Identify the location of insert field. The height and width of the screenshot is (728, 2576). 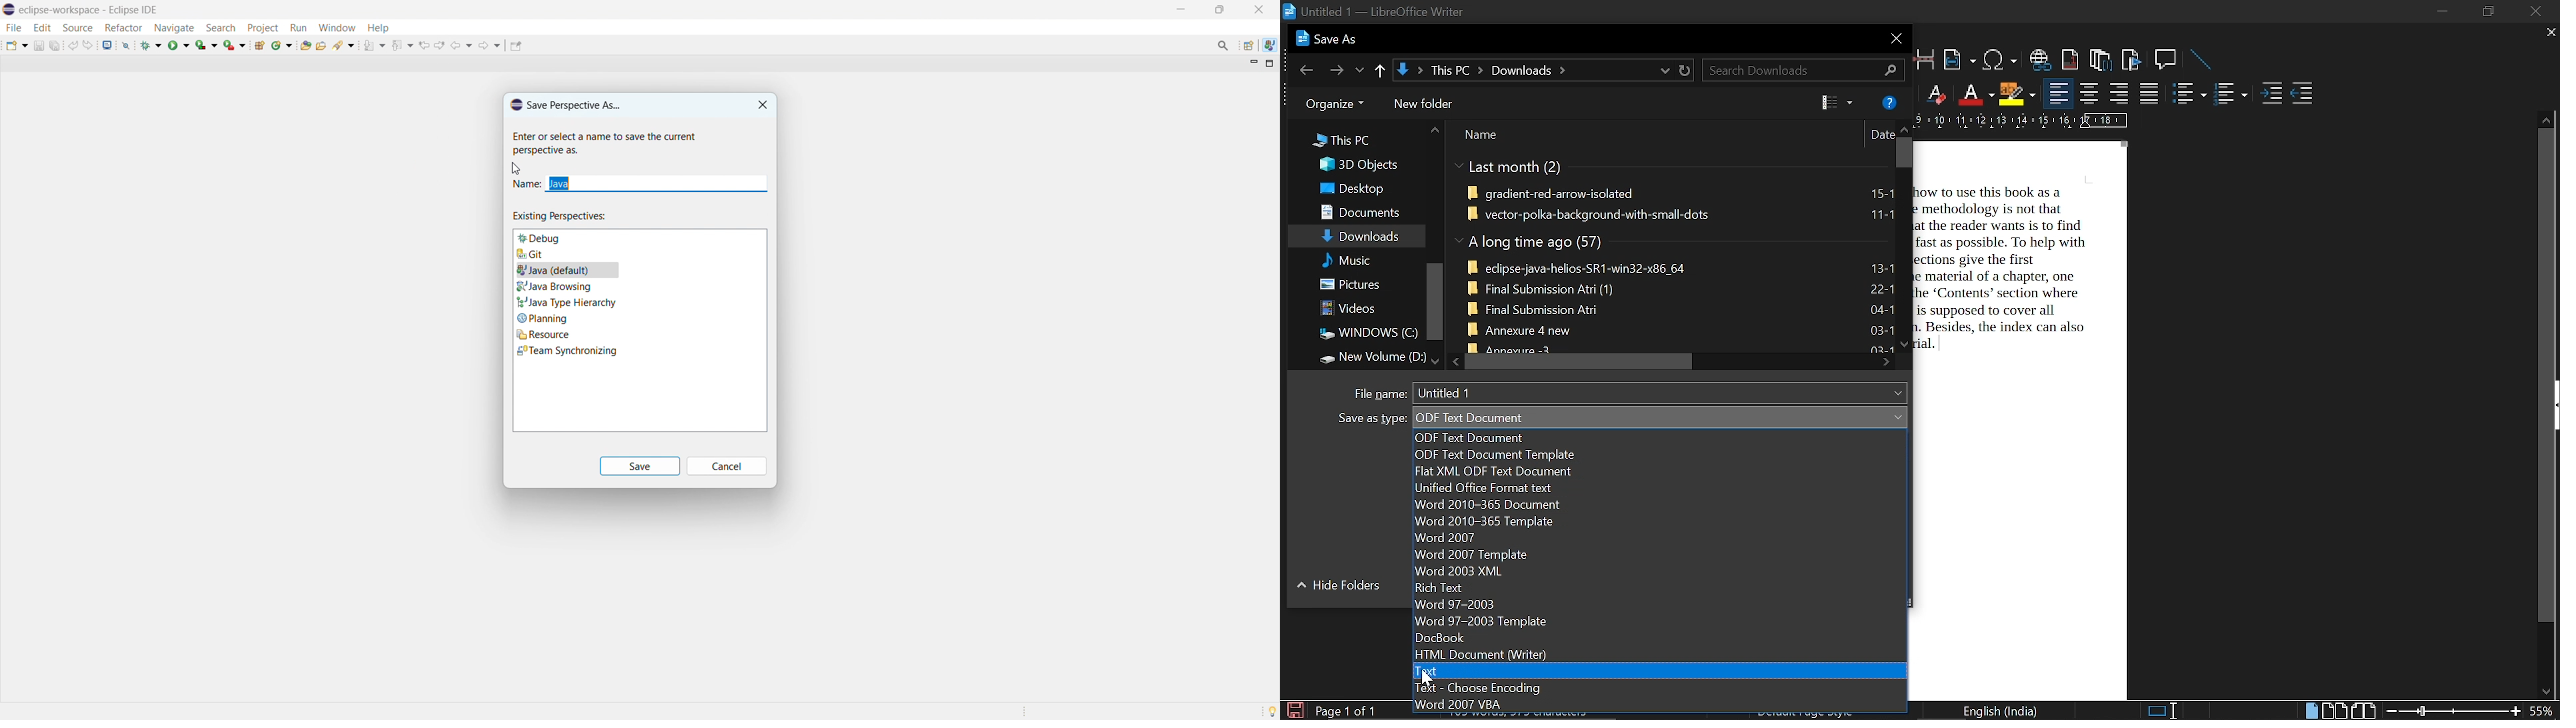
(1959, 60).